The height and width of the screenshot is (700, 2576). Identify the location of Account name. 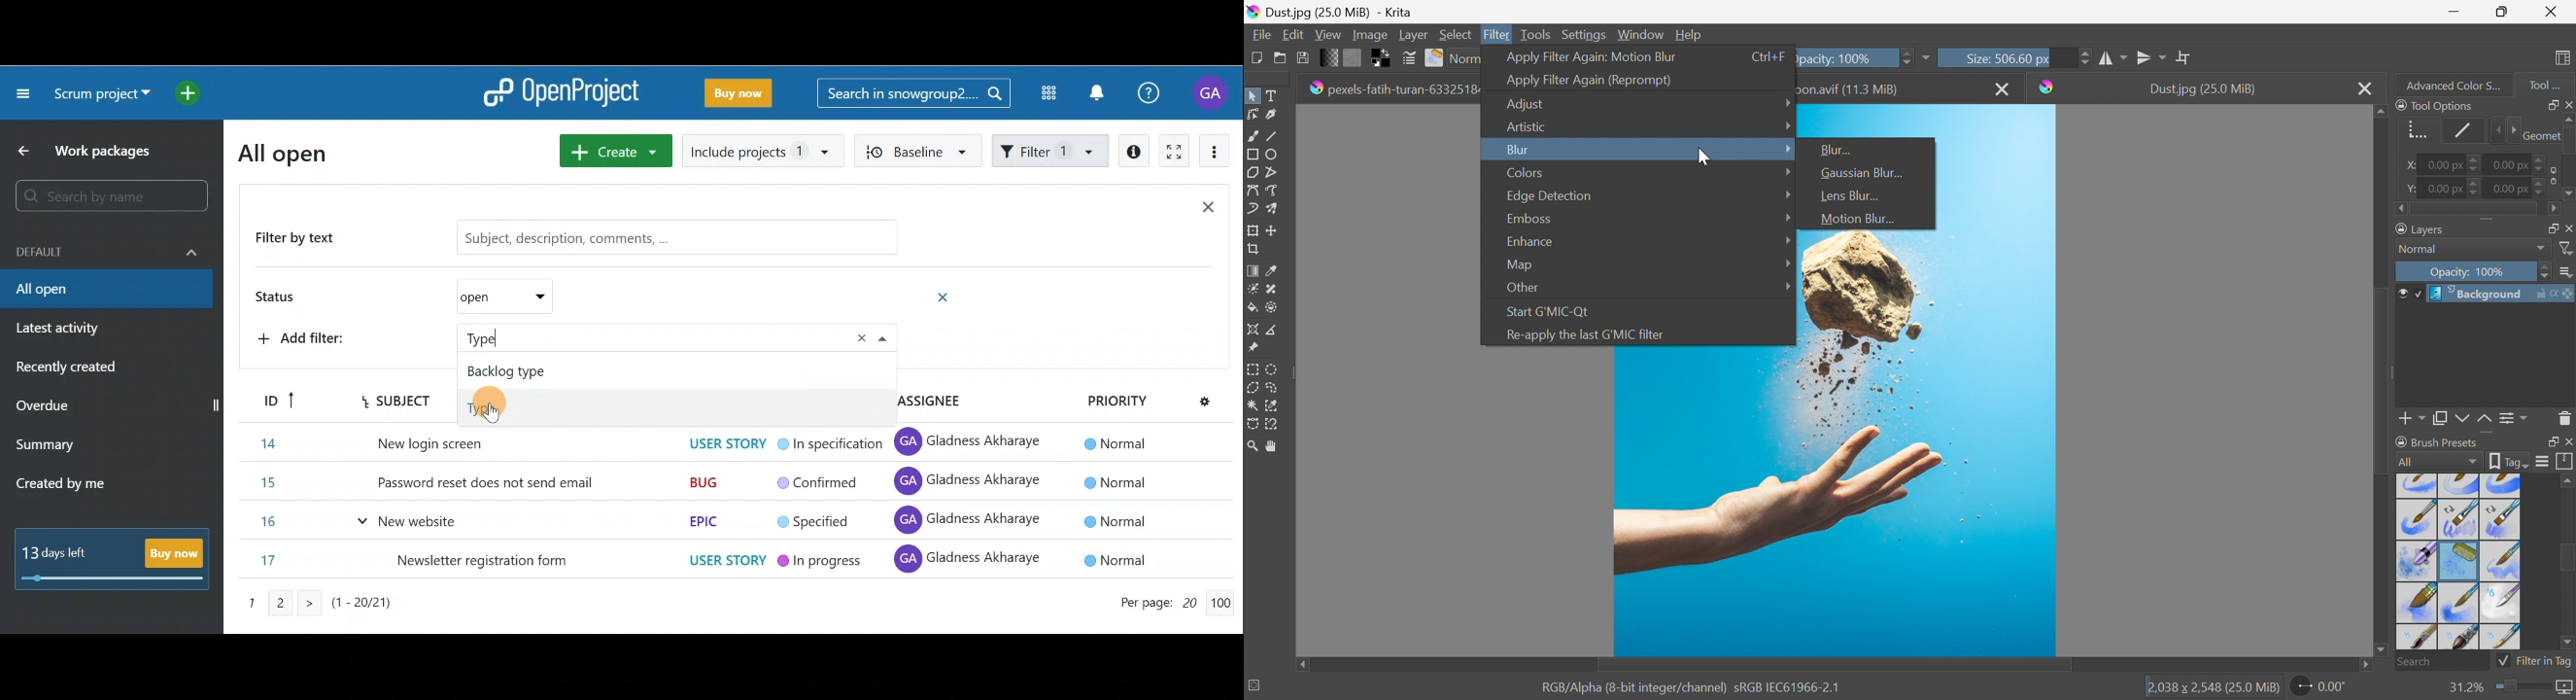
(1213, 92).